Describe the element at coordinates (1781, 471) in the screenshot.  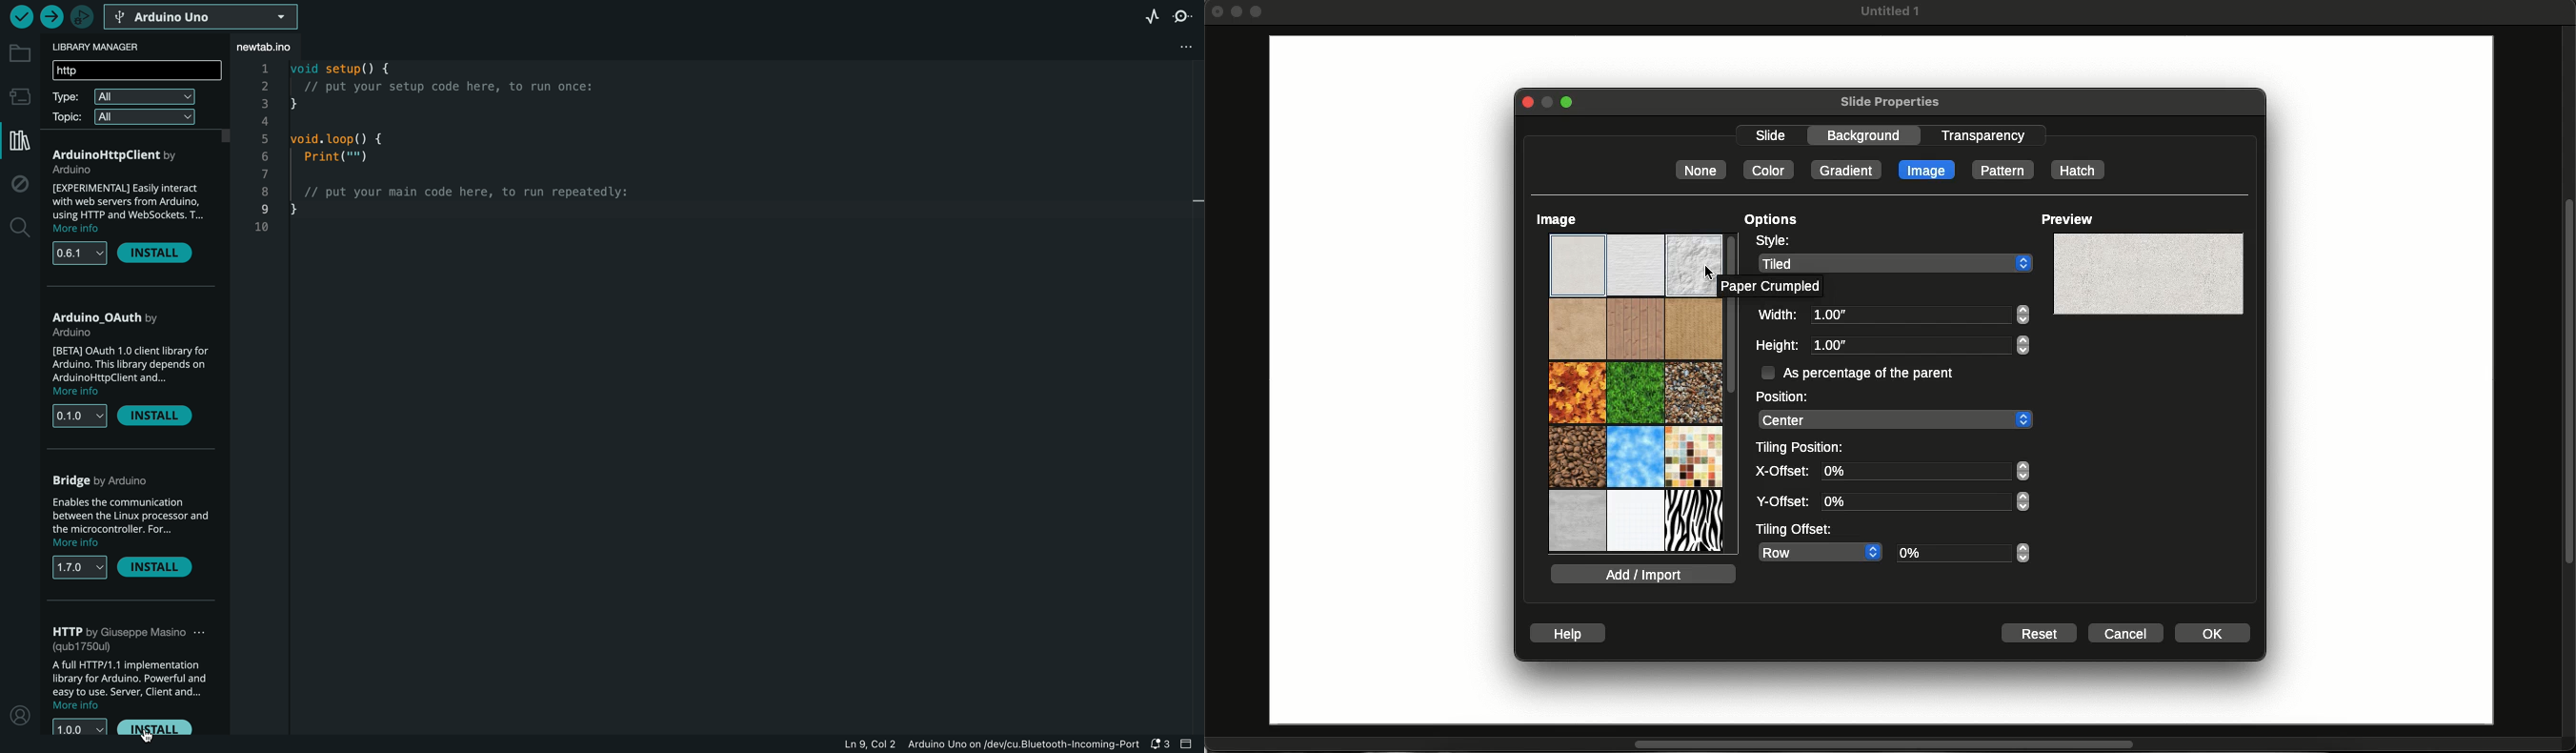
I see `X-offset:` at that location.